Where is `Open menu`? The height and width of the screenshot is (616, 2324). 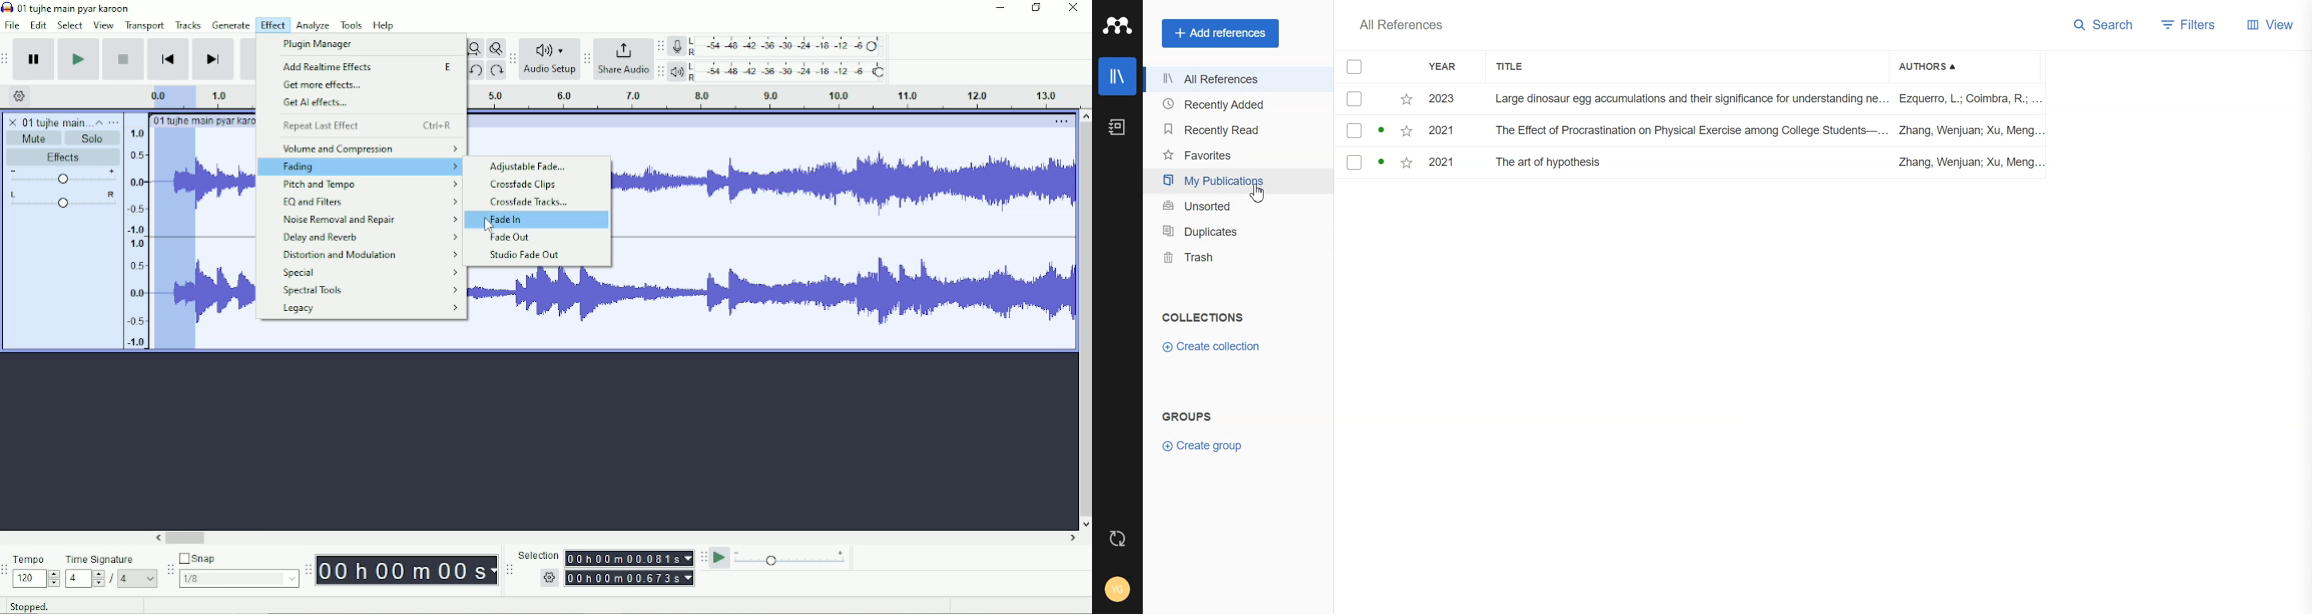 Open menu is located at coordinates (114, 122).